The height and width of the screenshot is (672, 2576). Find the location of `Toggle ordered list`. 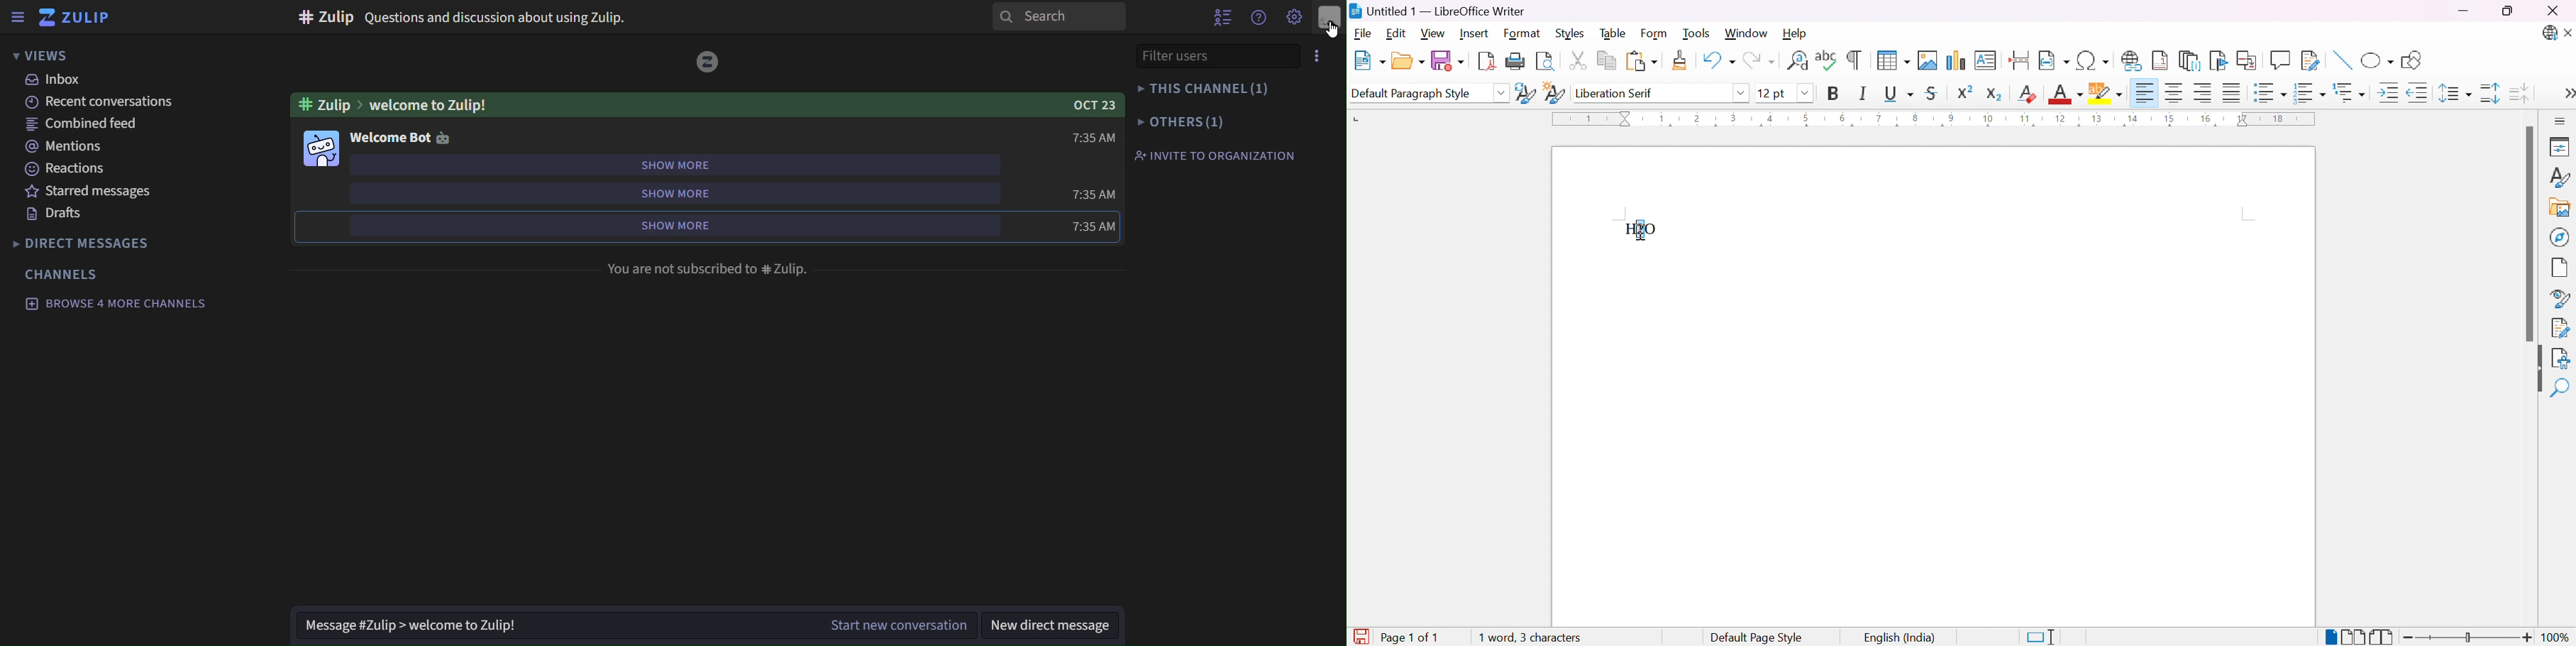

Toggle ordered list is located at coordinates (2311, 92).